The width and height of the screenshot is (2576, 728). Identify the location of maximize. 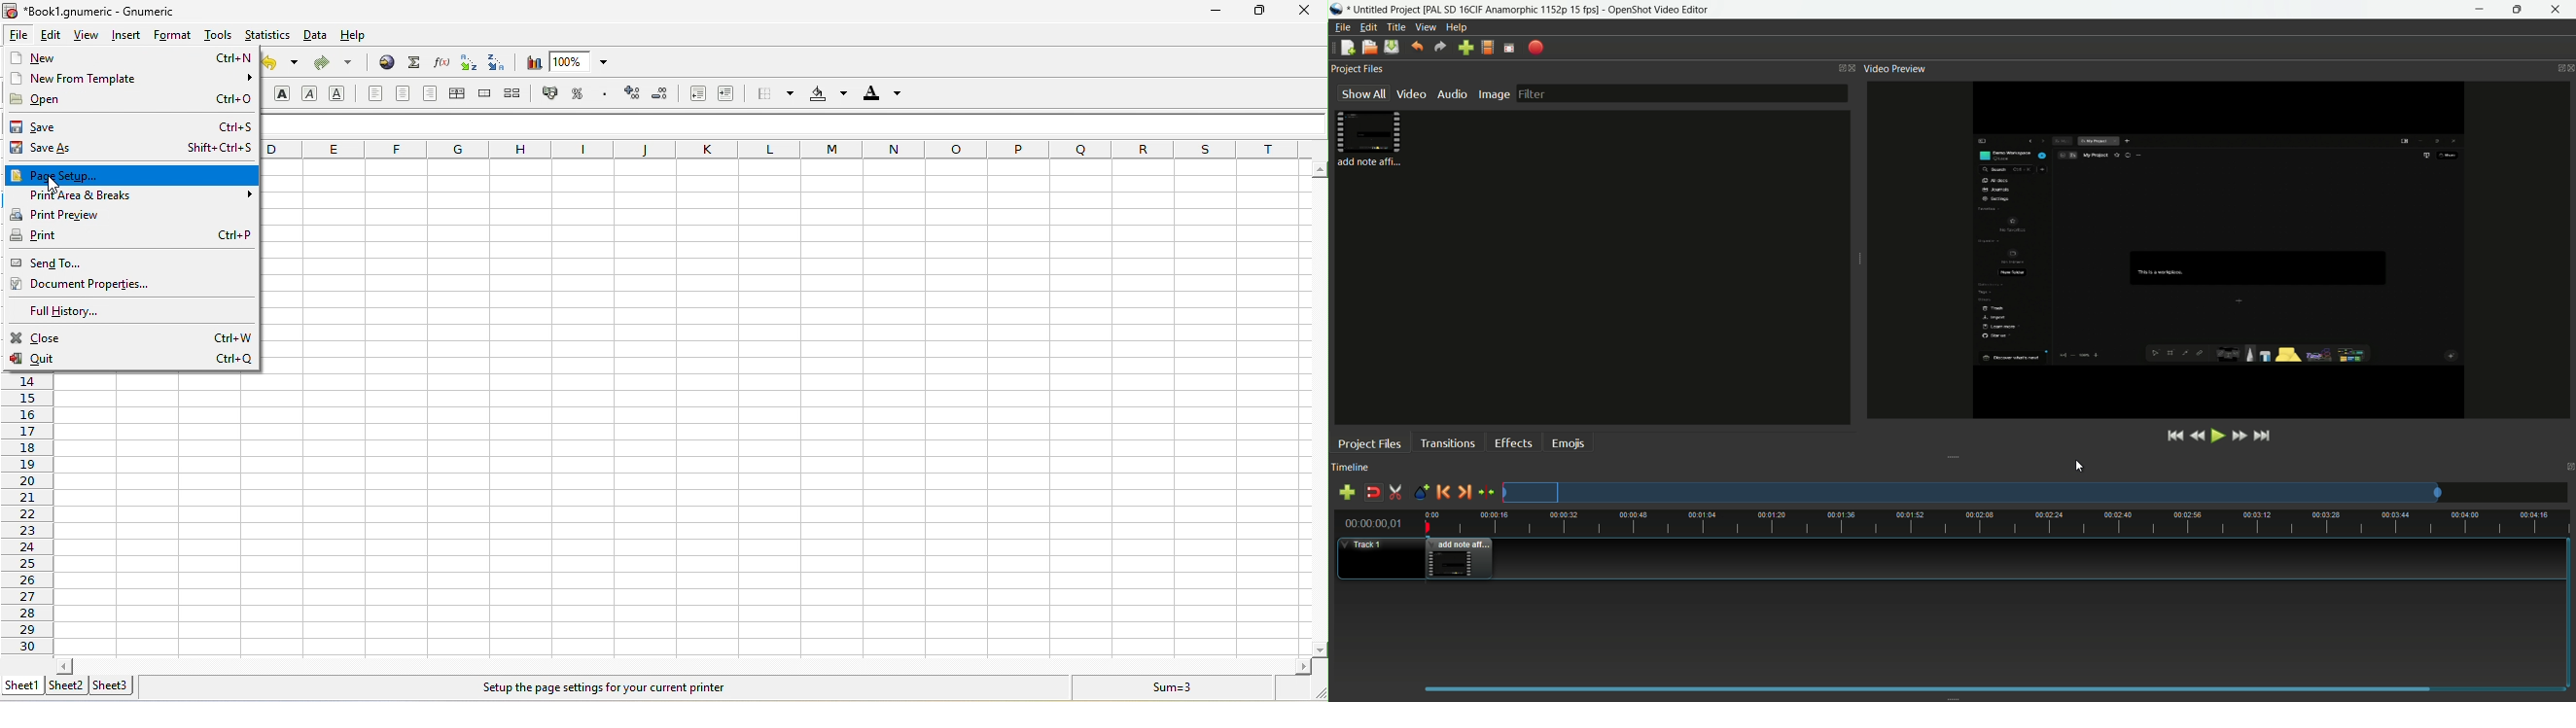
(1255, 12).